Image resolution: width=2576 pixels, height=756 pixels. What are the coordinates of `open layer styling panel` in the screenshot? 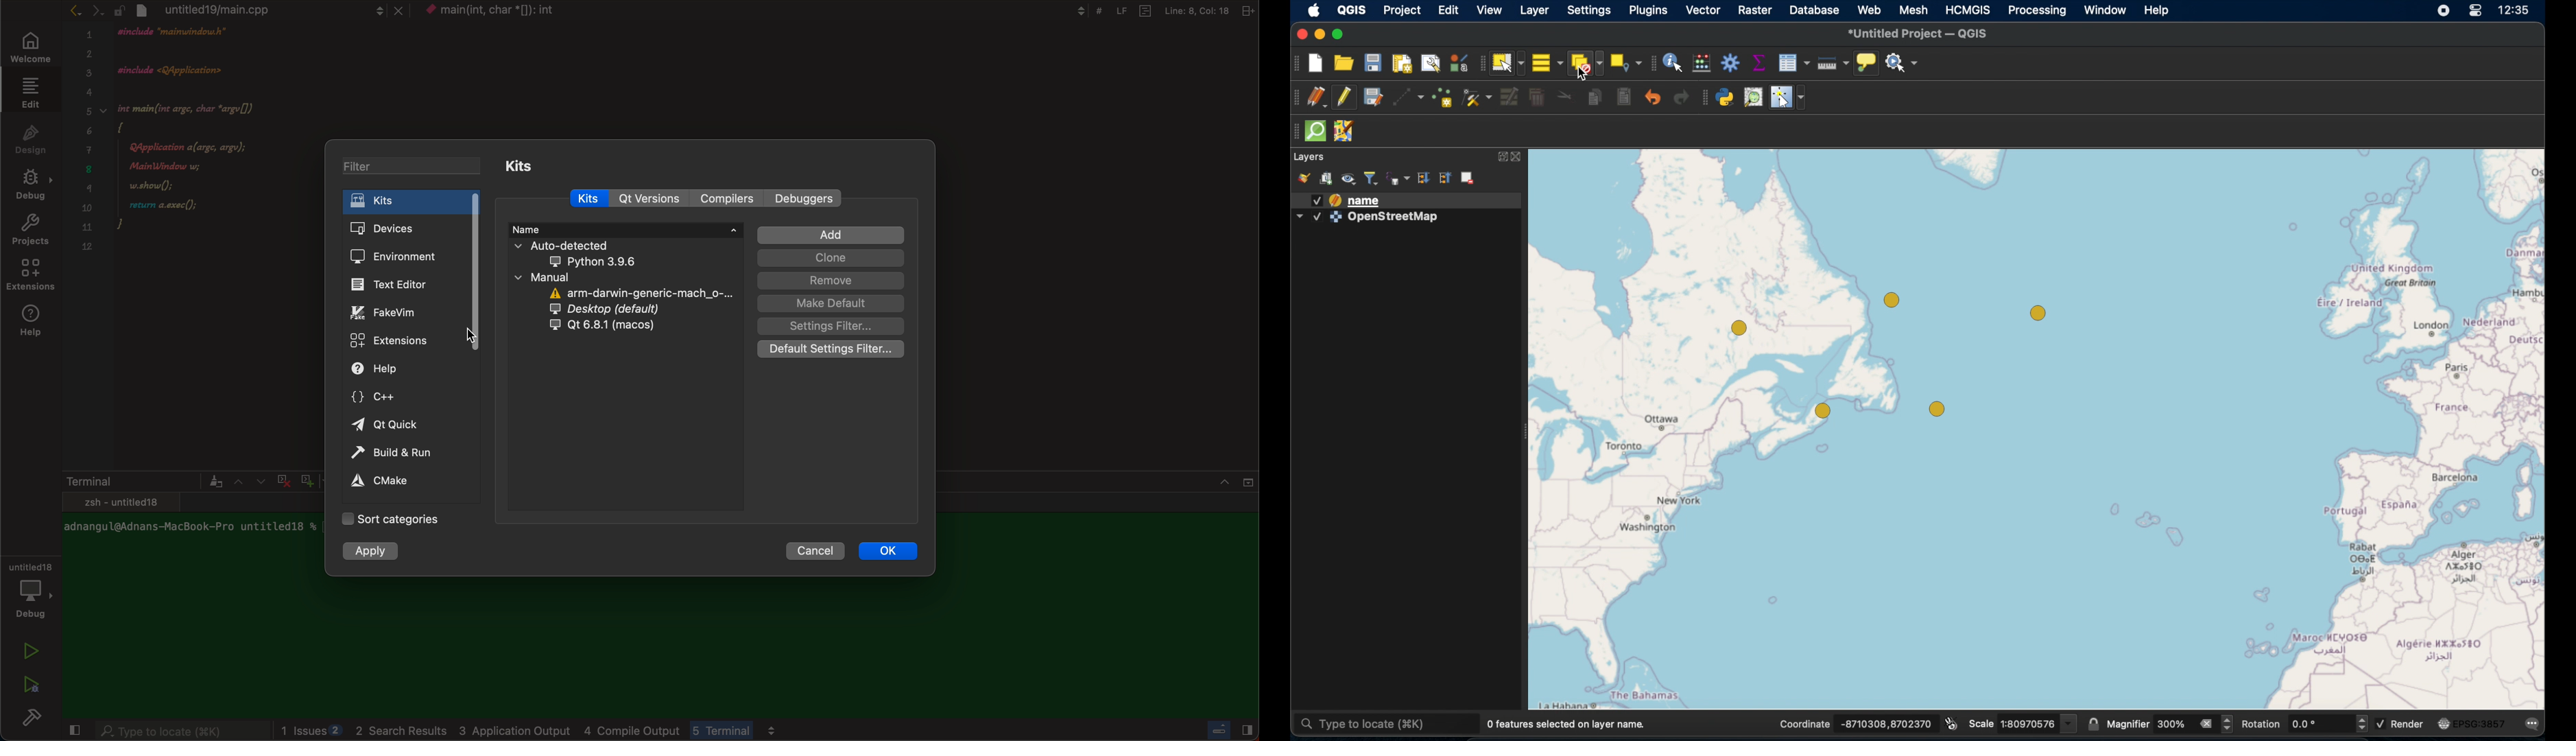 It's located at (1304, 178).